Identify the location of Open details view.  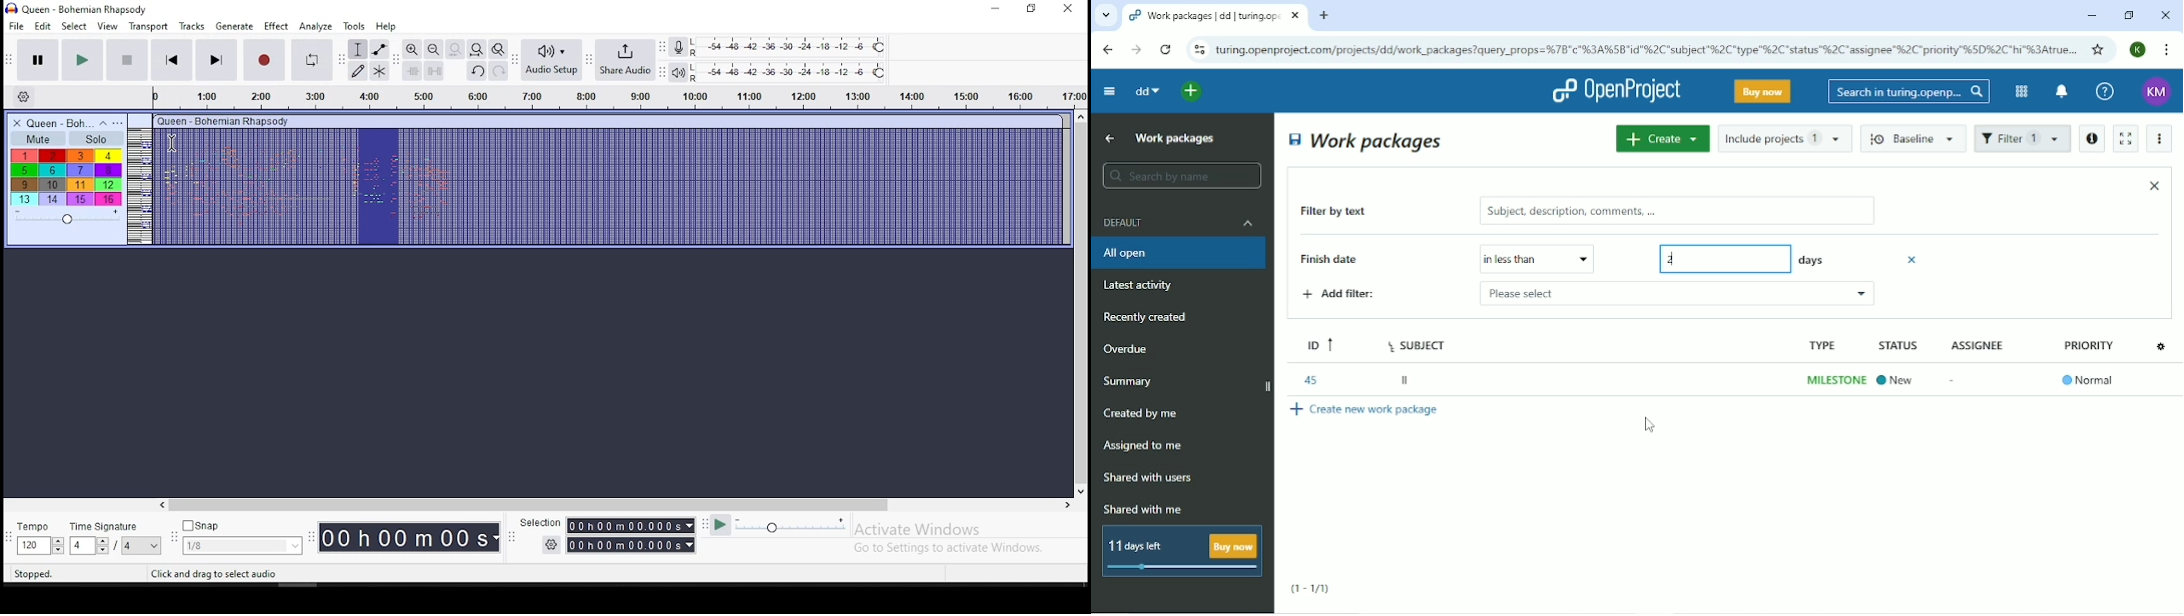
(2091, 139).